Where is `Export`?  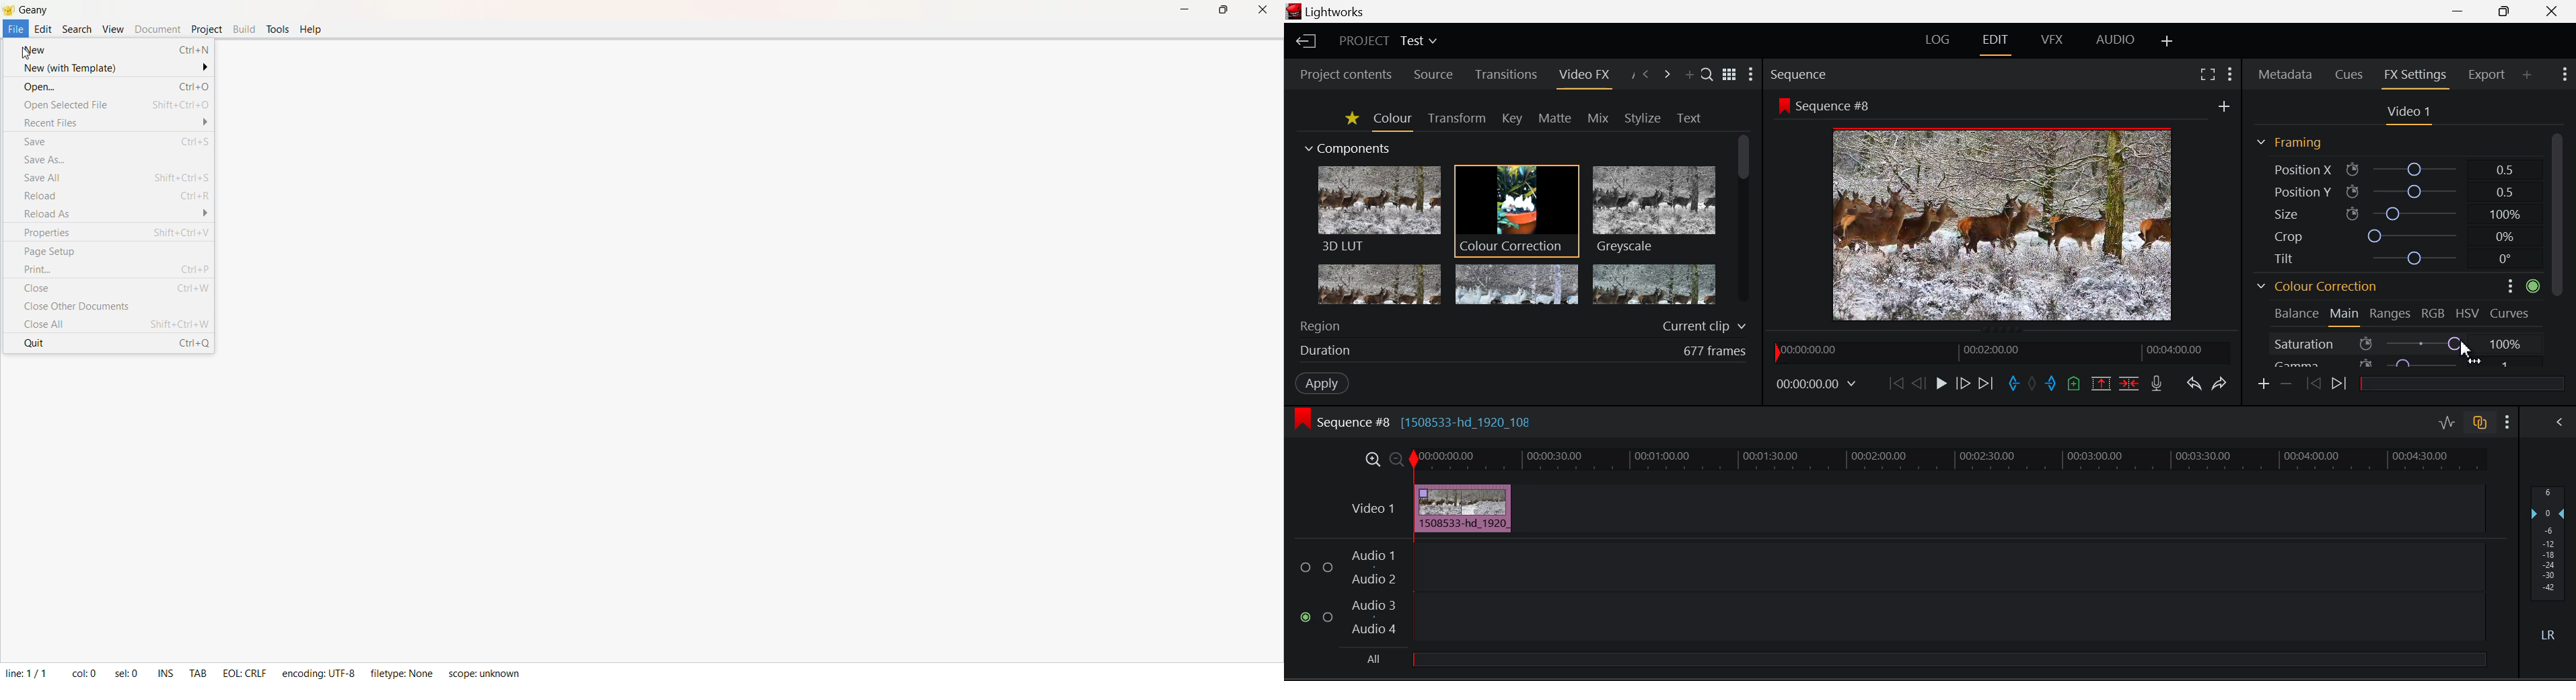 Export is located at coordinates (2487, 75).